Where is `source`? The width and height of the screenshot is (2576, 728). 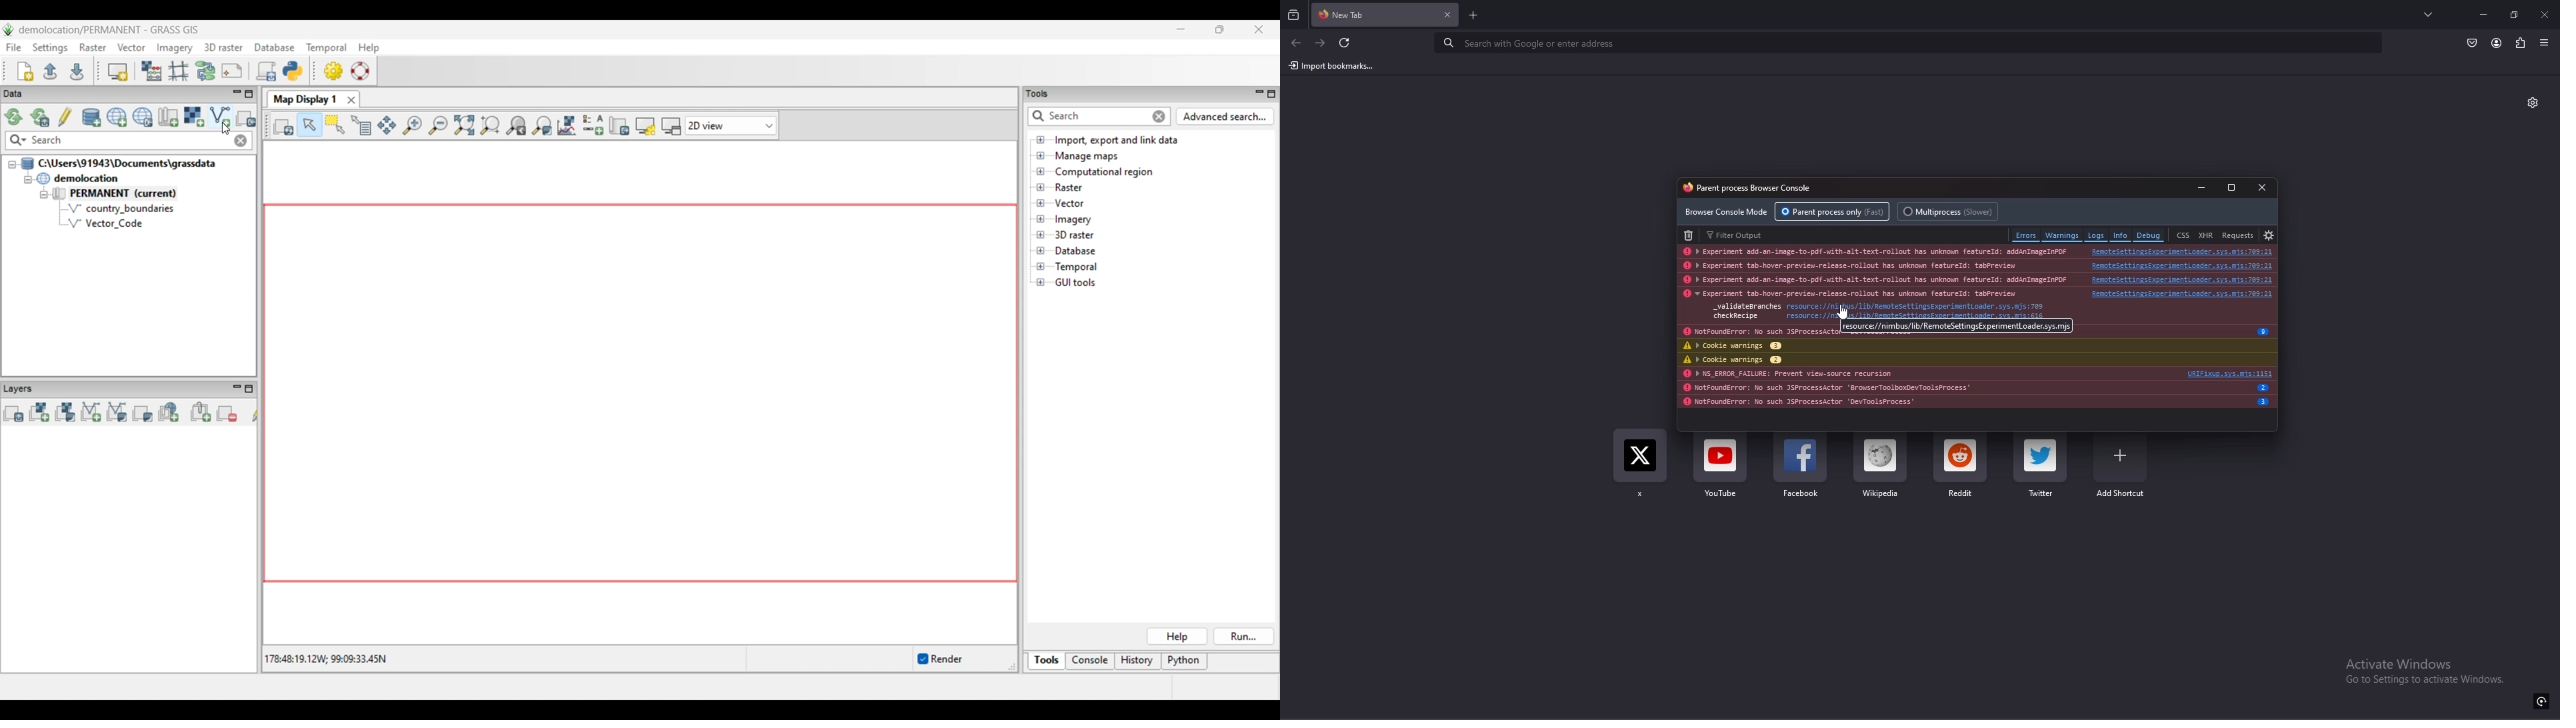
source is located at coordinates (2176, 292).